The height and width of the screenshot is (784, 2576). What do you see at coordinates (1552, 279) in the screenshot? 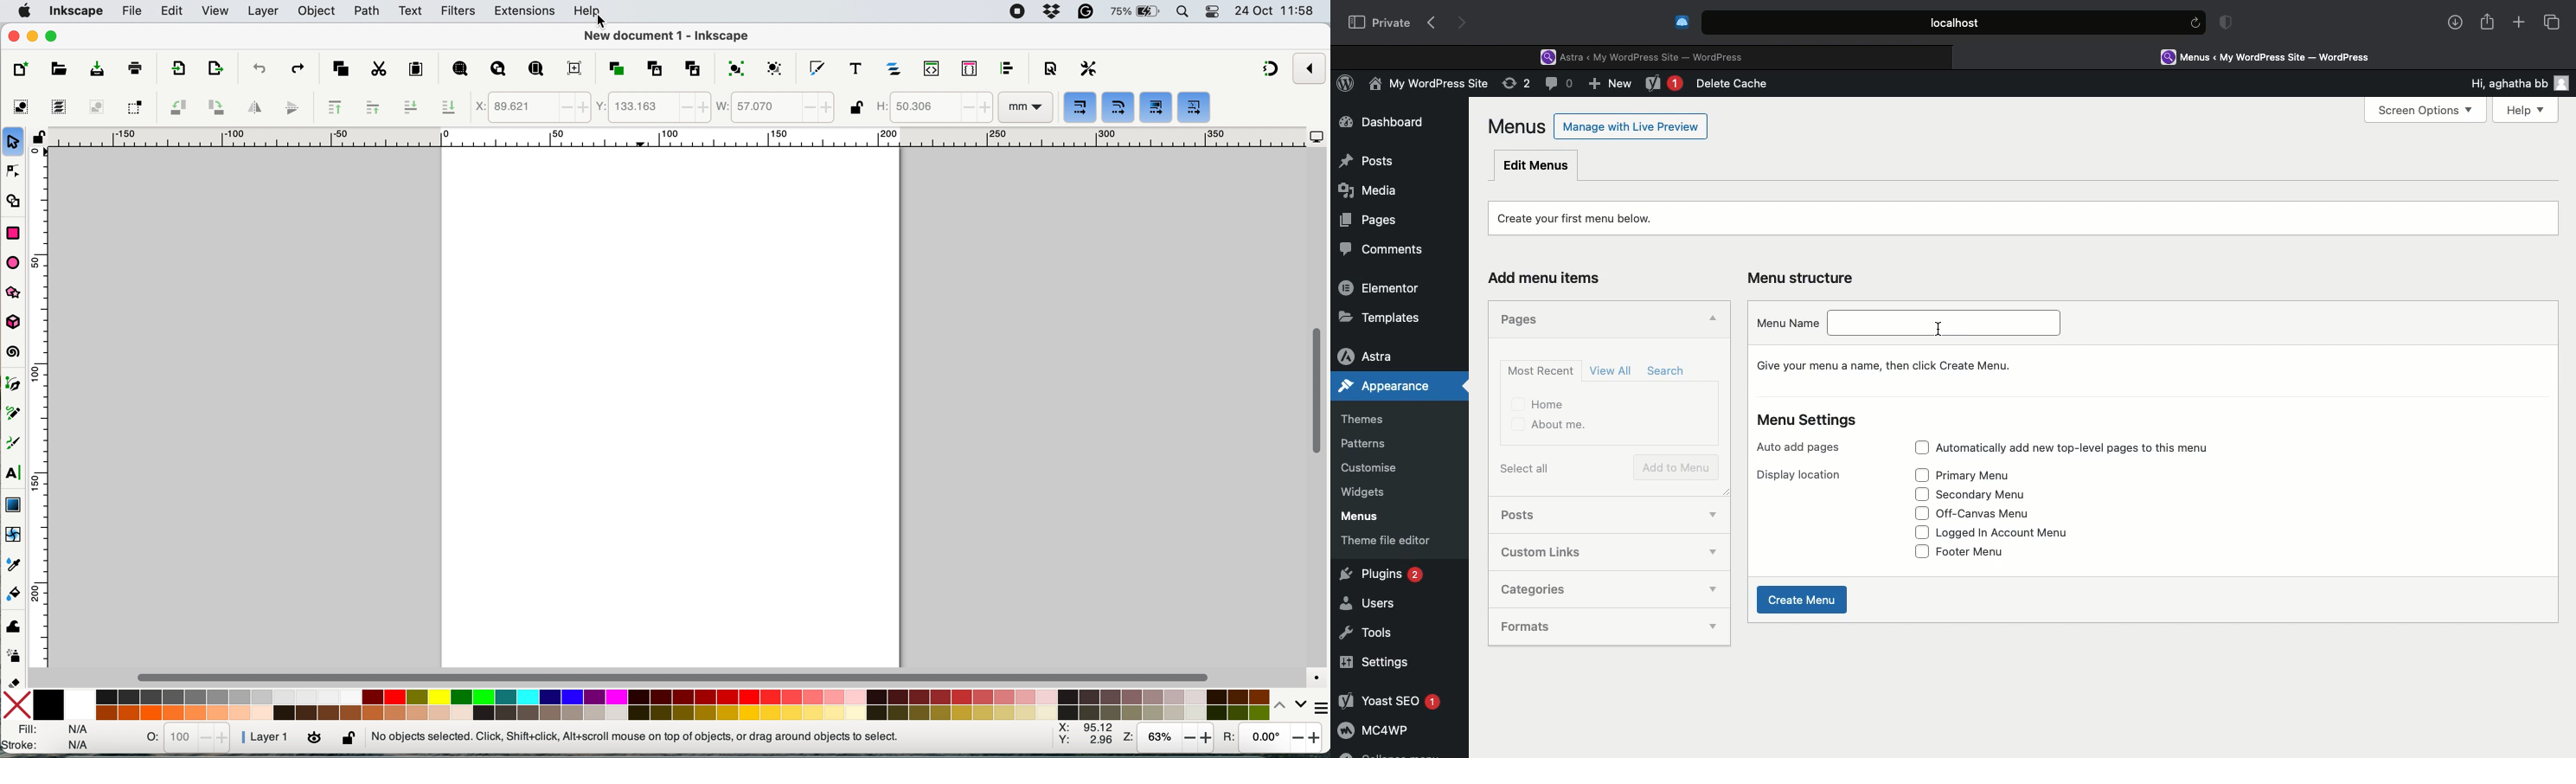
I see `Add menu items` at bounding box center [1552, 279].